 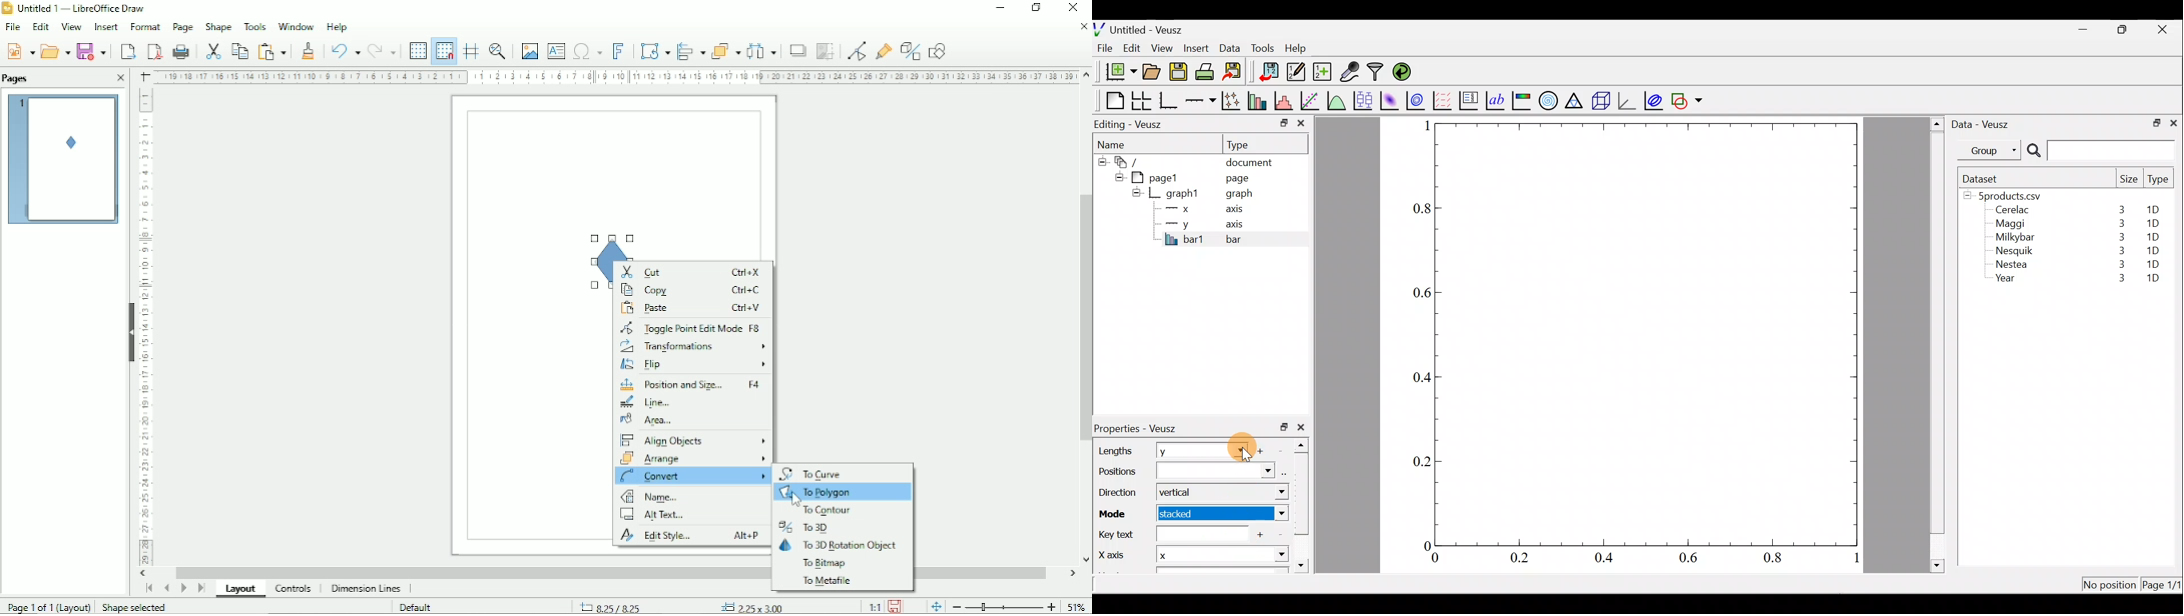 I want to click on Default, so click(x=419, y=606).